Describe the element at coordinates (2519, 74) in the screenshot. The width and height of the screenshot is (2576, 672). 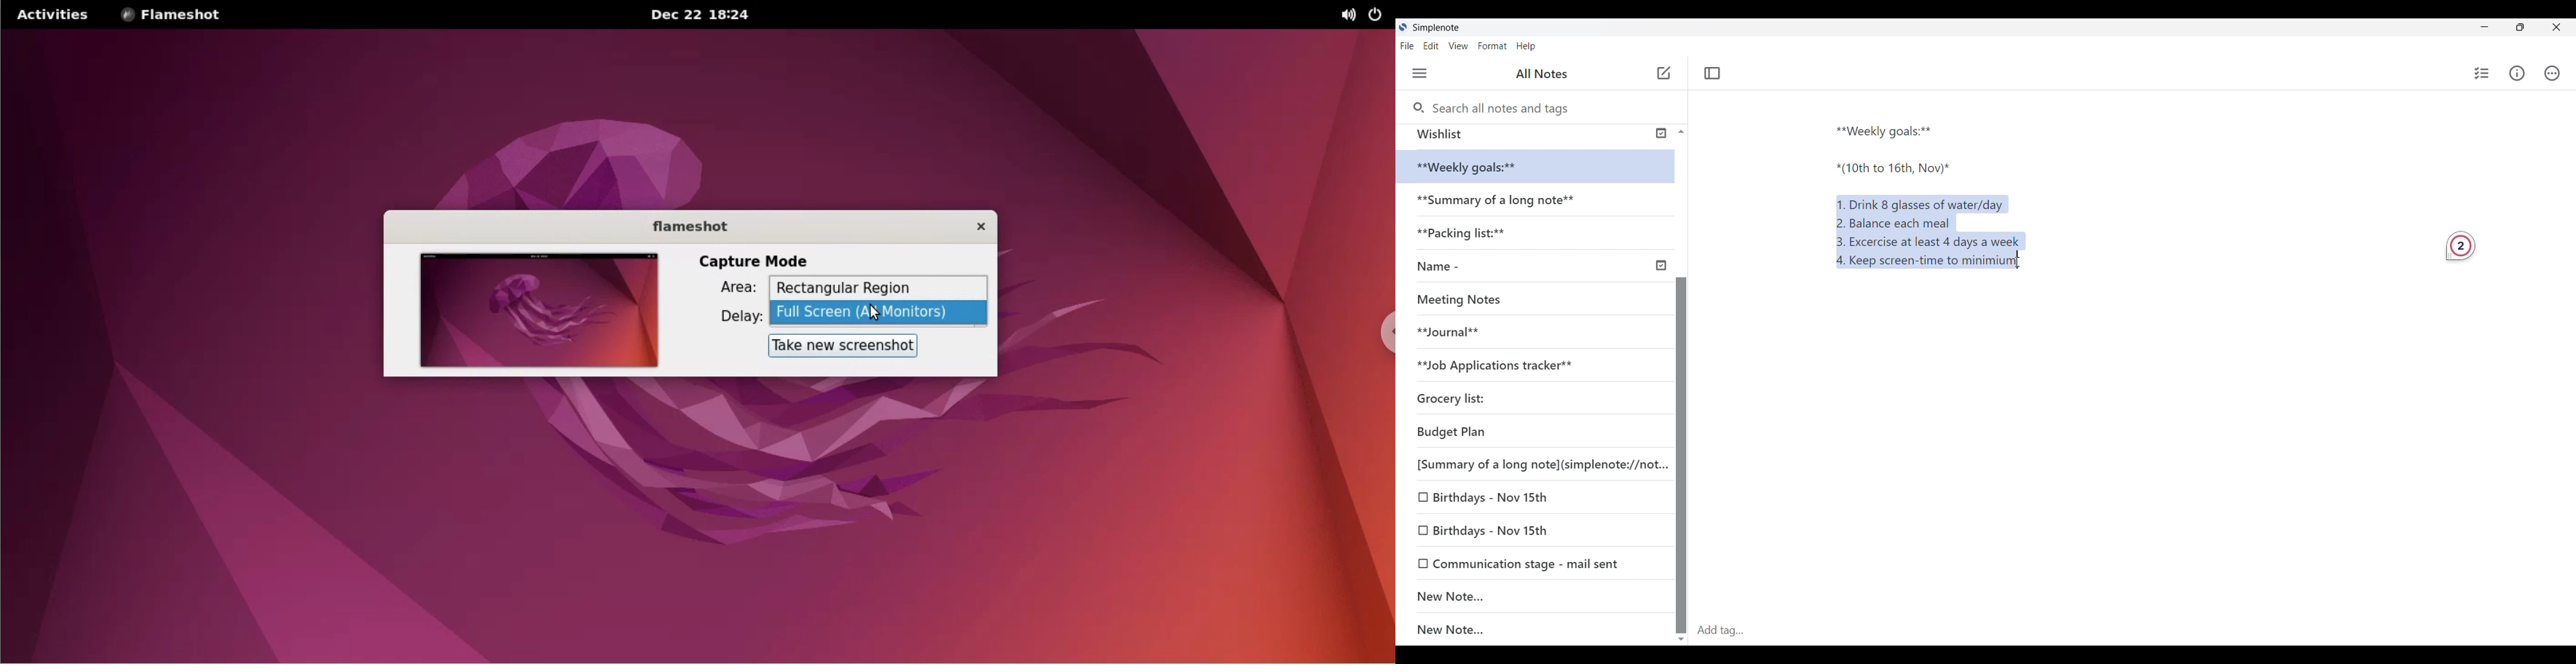
I see `Info` at that location.